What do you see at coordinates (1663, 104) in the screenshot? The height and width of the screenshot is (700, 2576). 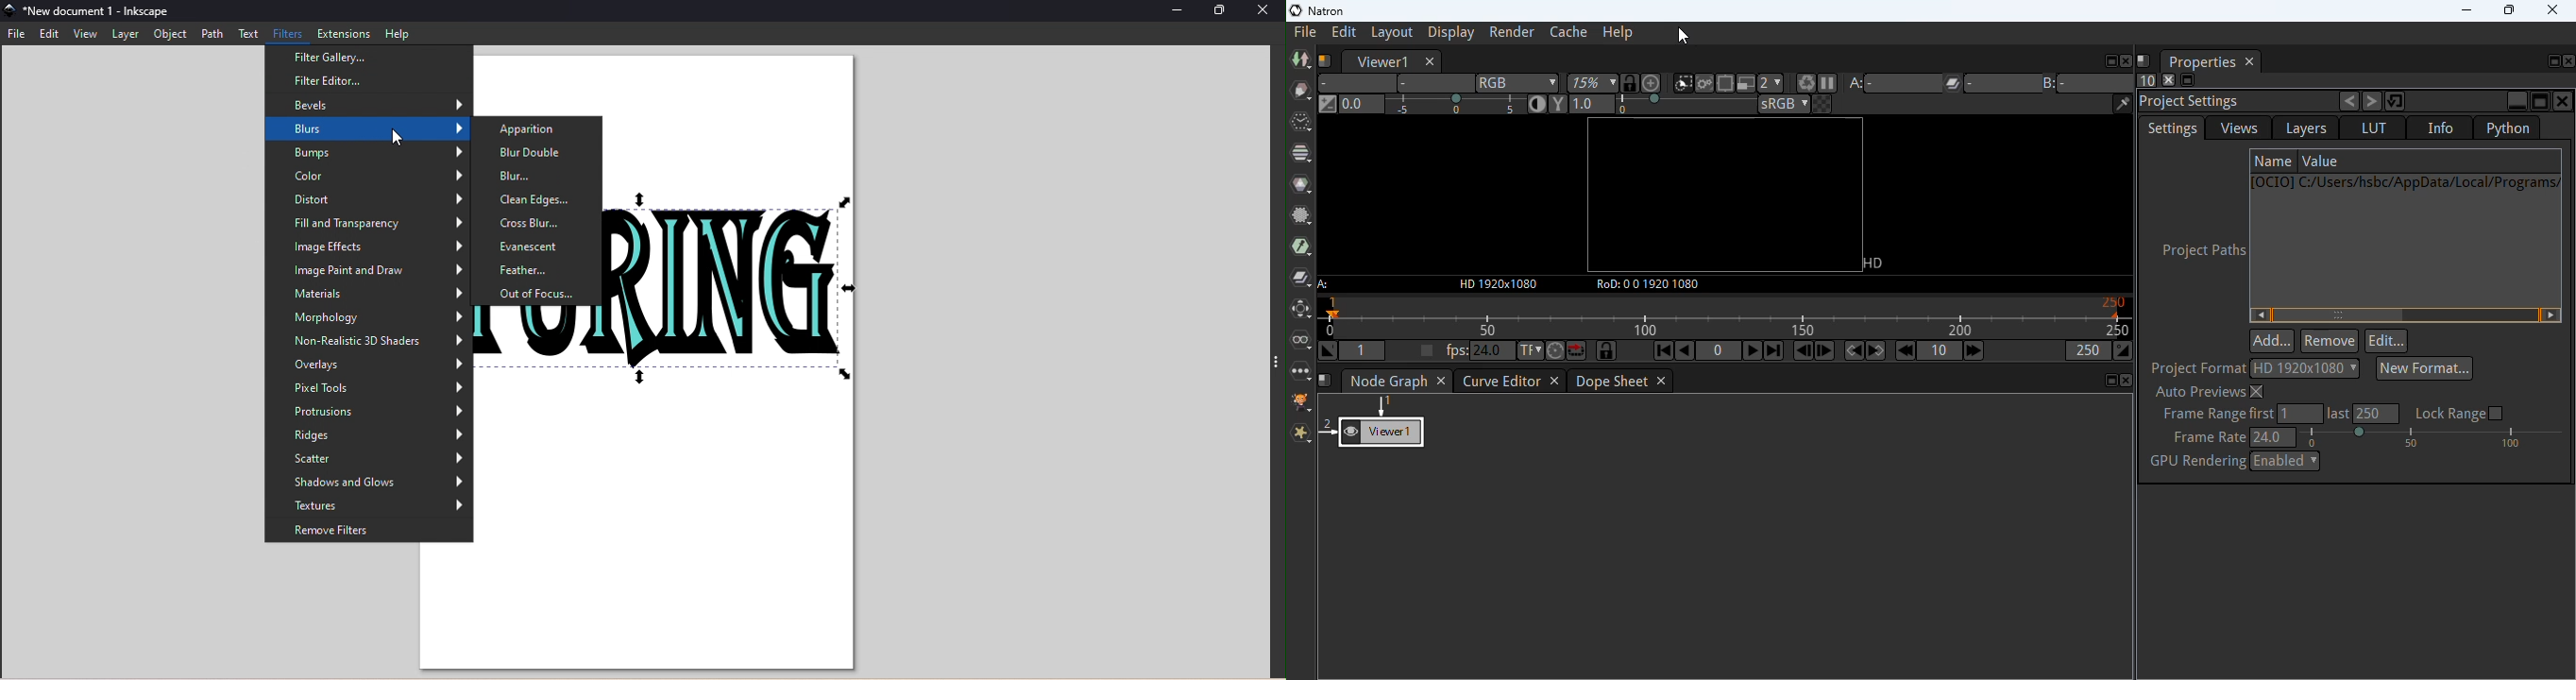 I see `viewer gamma correction level` at bounding box center [1663, 104].